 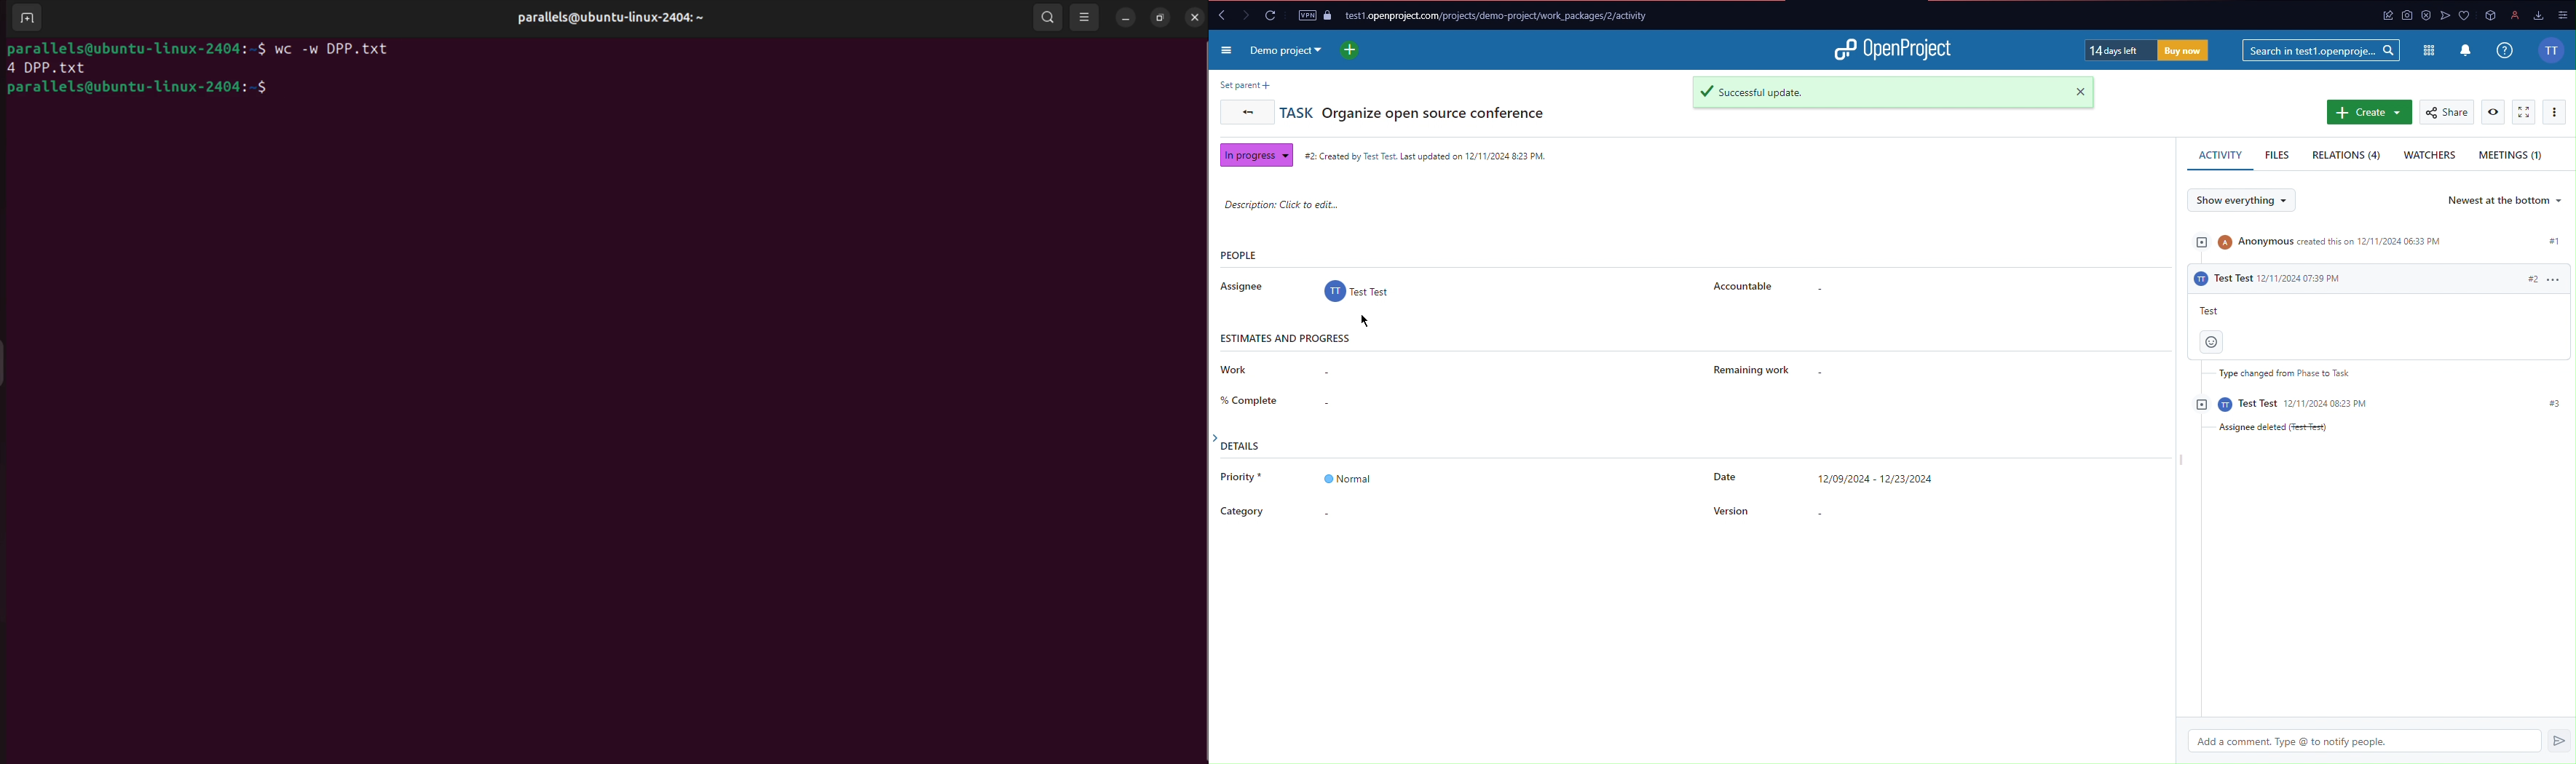 I want to click on Successful update, so click(x=1893, y=97).